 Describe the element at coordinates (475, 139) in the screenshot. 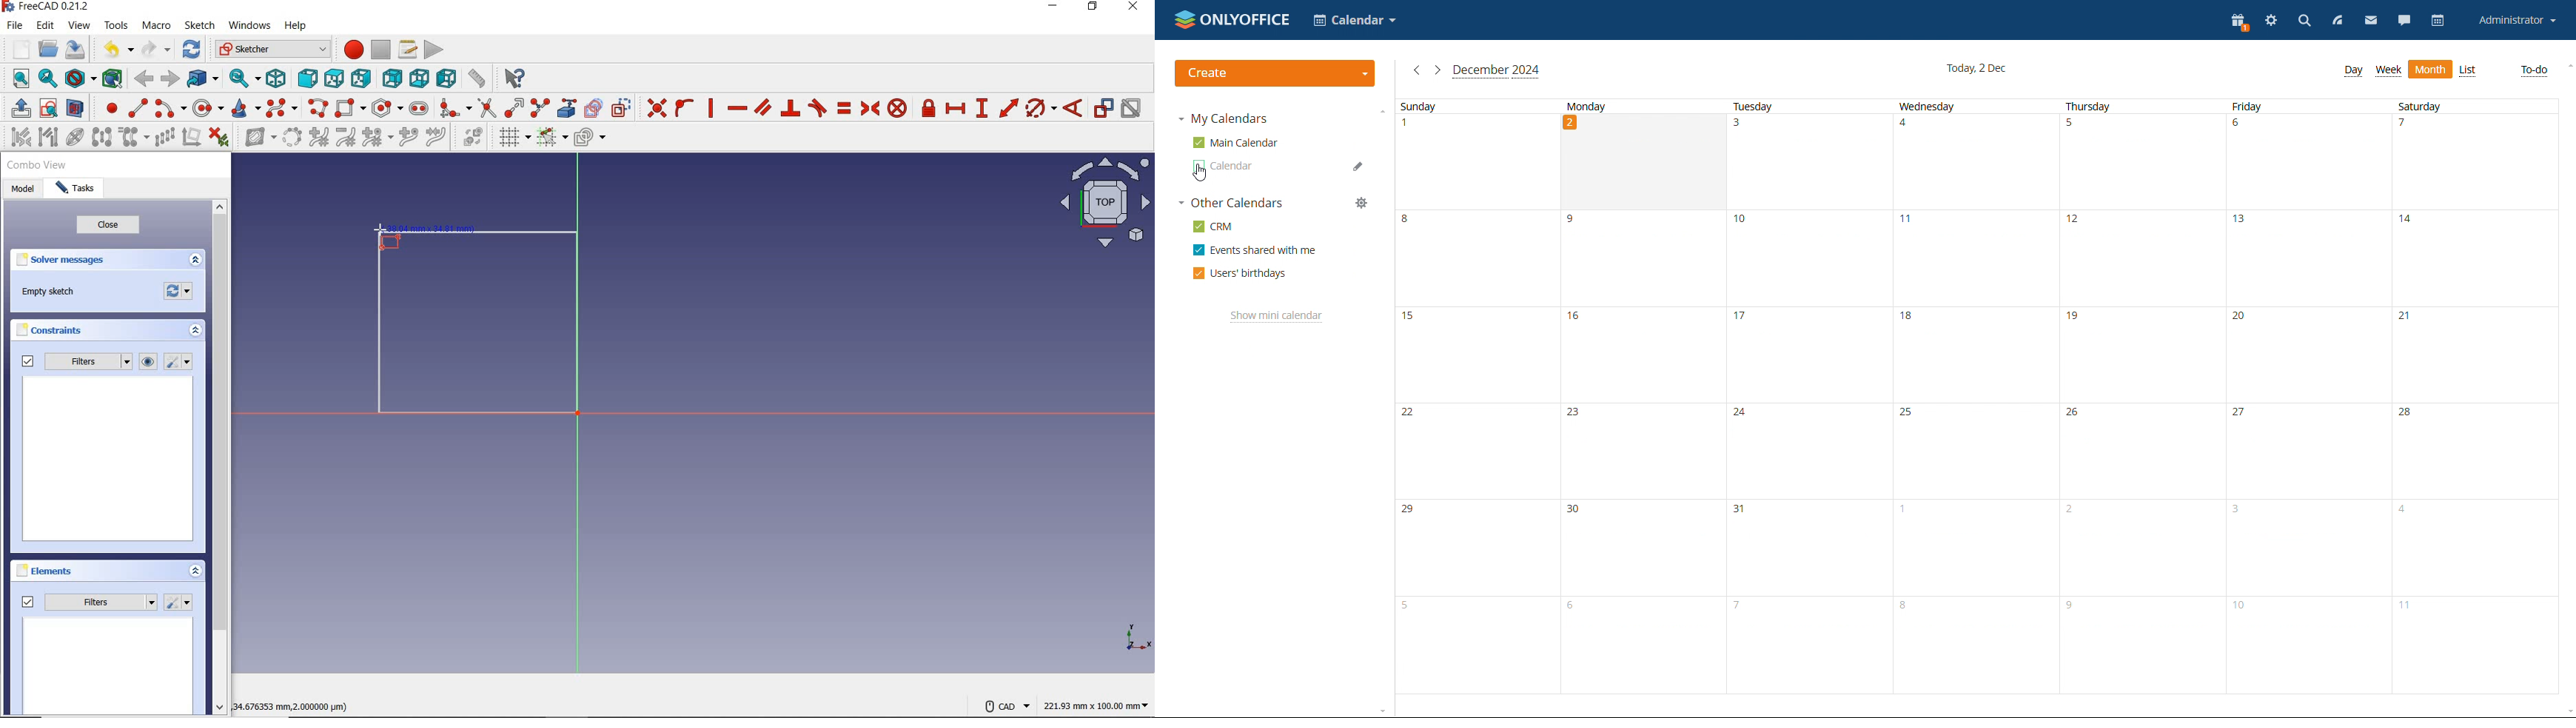

I see `switch virtual space` at that location.